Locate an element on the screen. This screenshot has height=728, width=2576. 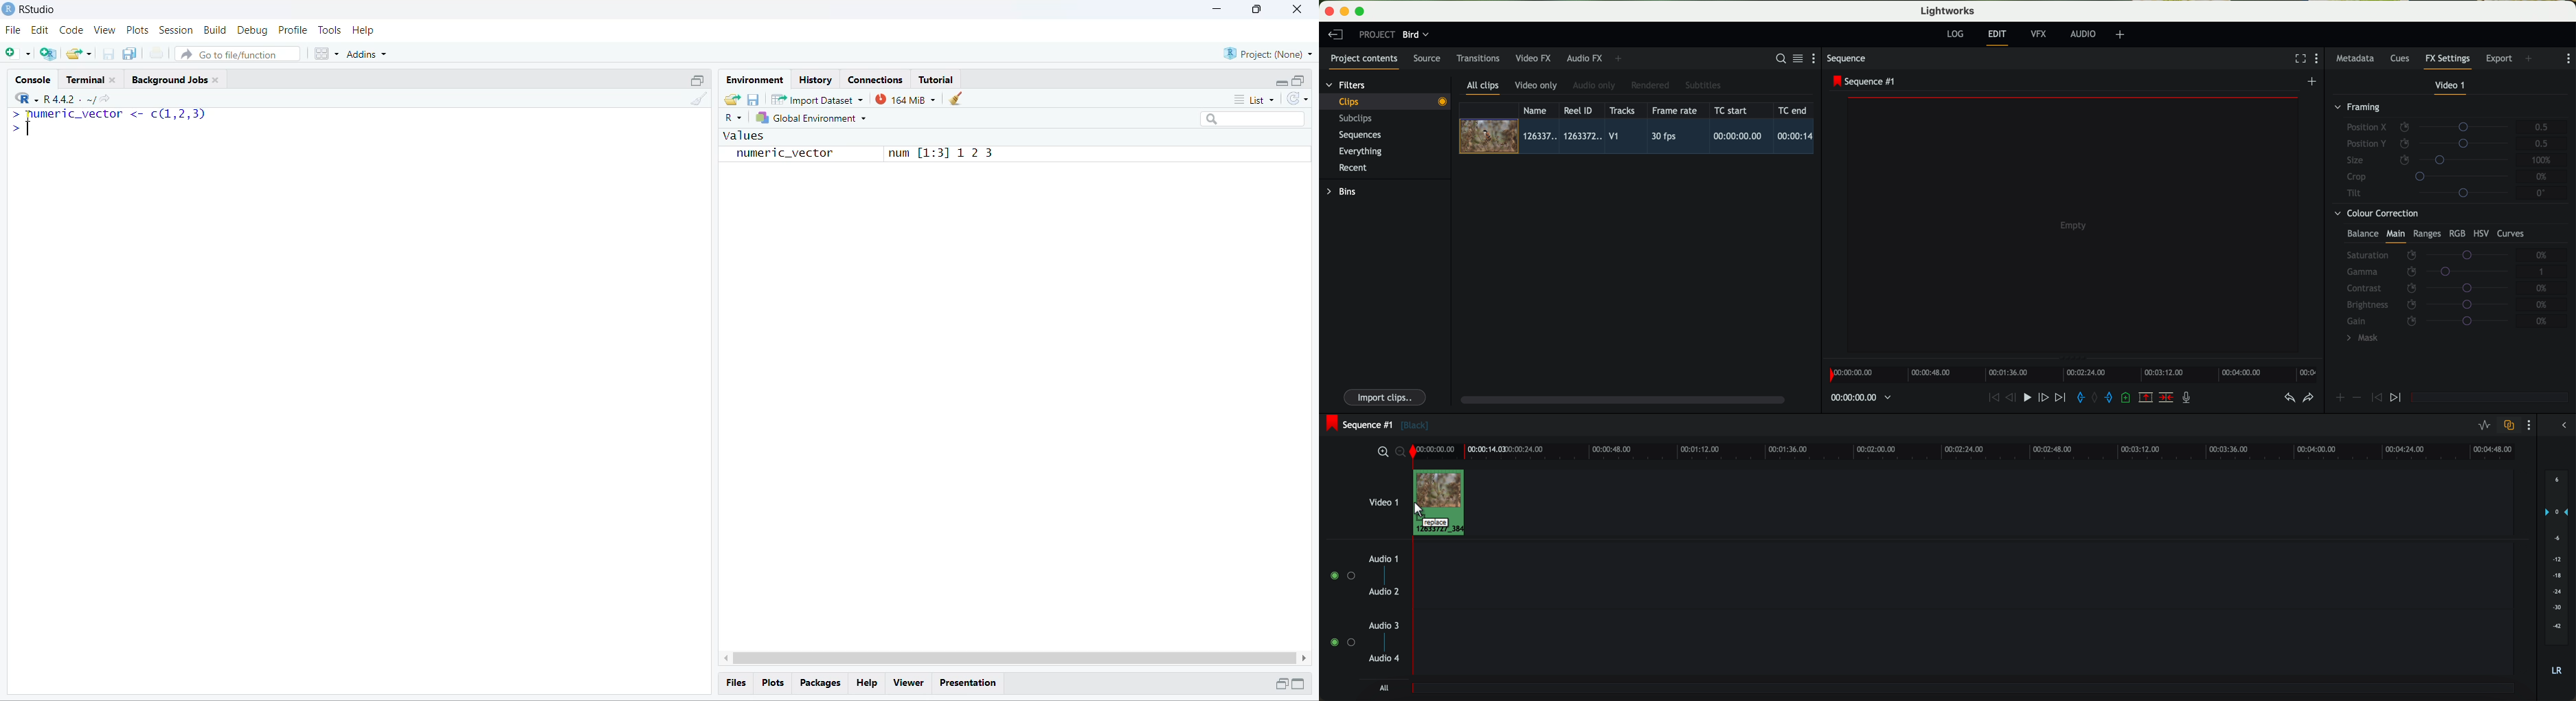
0% is located at coordinates (2542, 255).